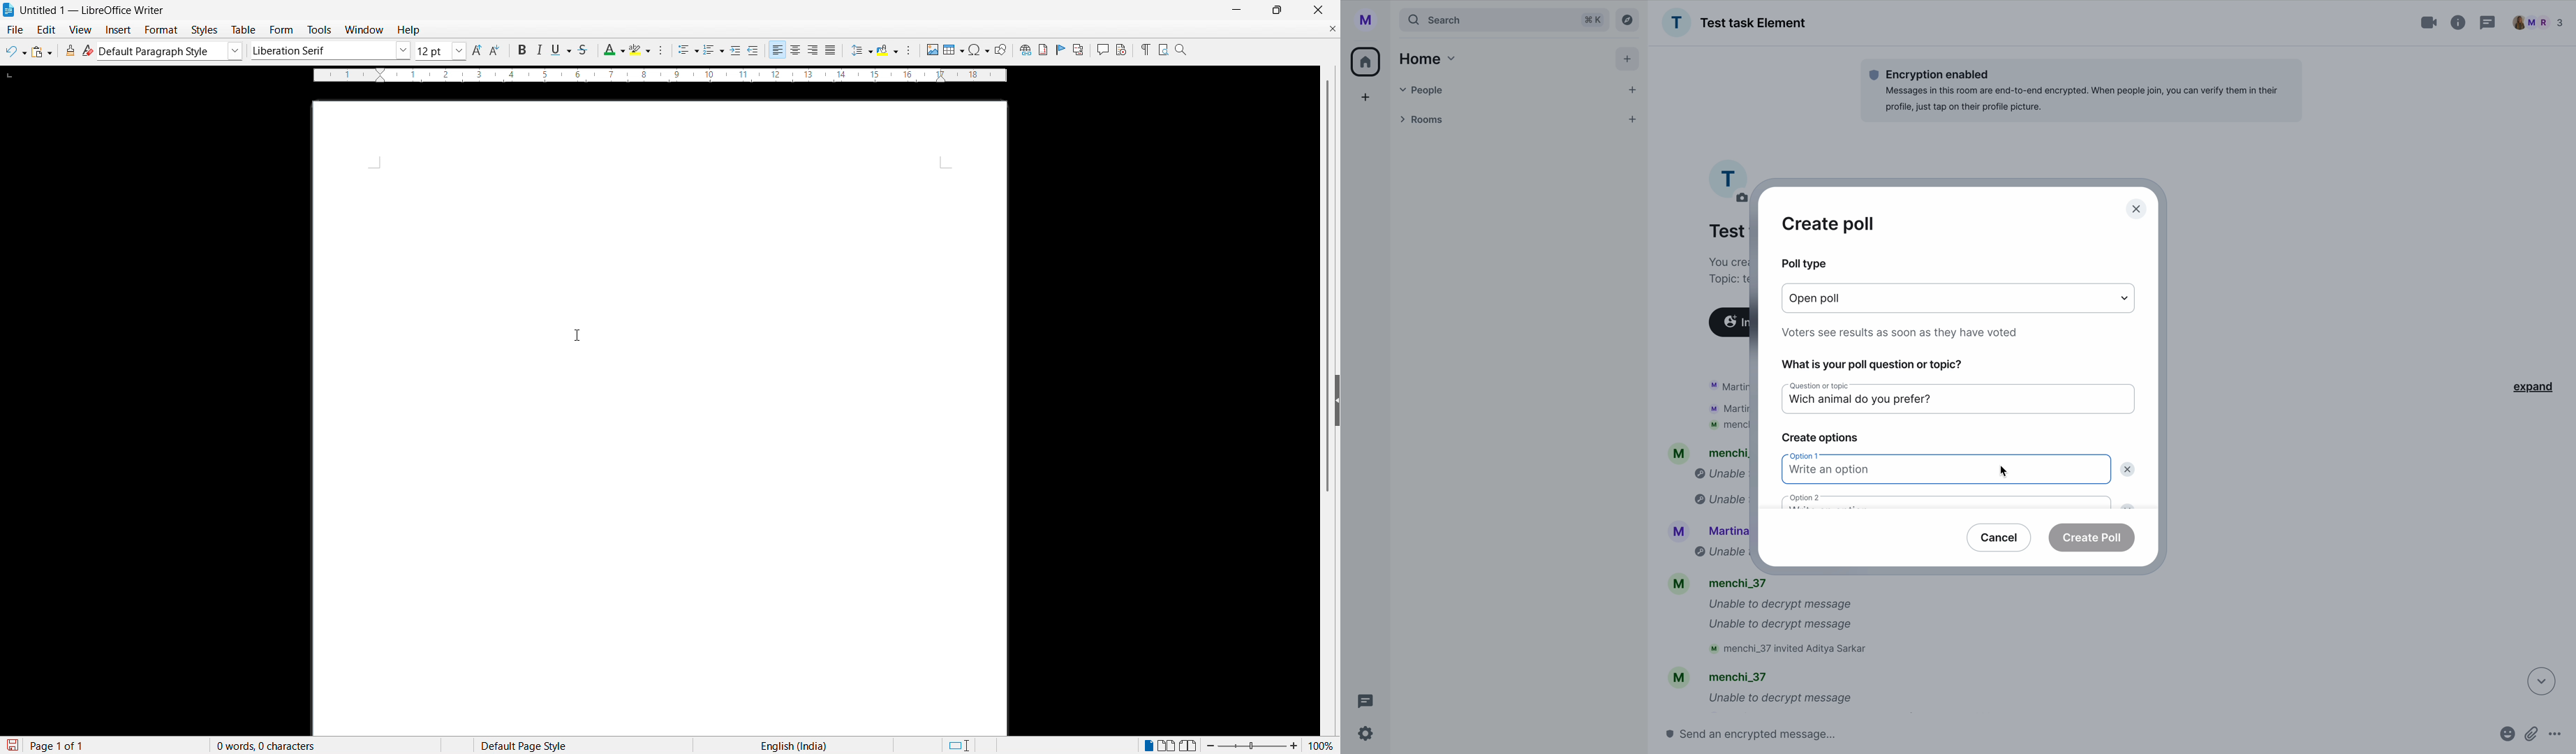 This screenshot has height=756, width=2576. Describe the element at coordinates (561, 49) in the screenshot. I see `Underline ` at that location.